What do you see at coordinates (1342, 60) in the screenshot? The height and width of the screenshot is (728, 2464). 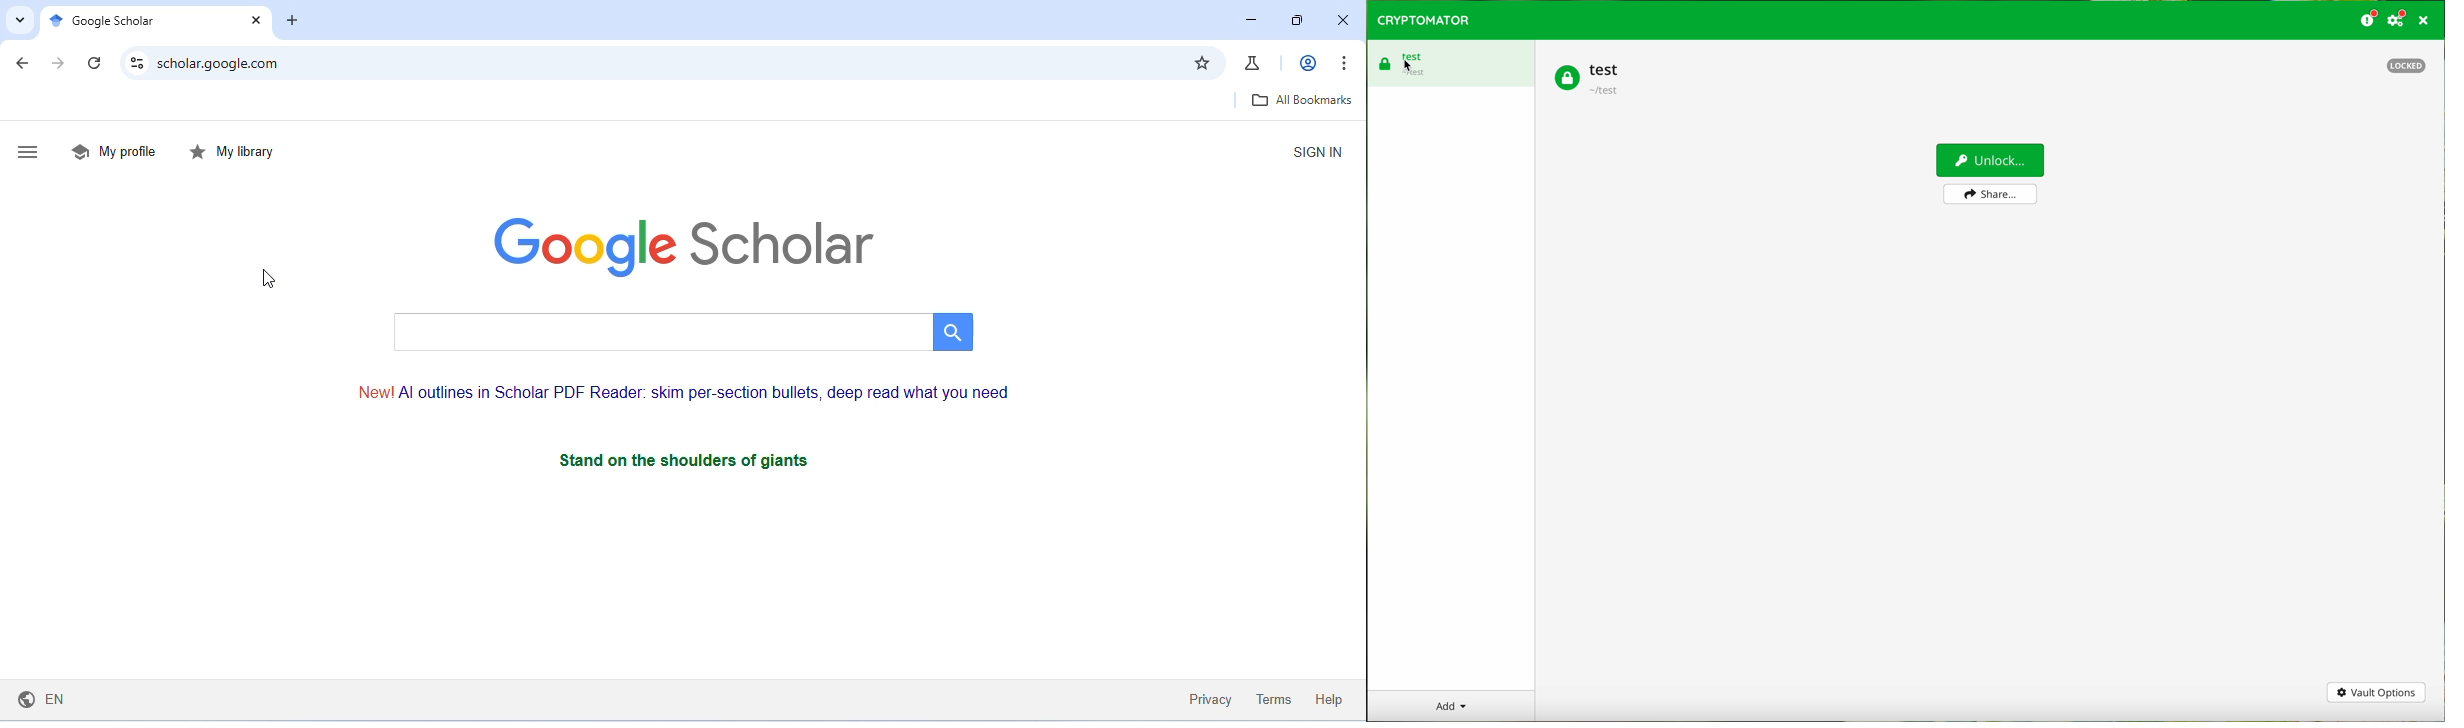 I see `customize and control chromium` at bounding box center [1342, 60].